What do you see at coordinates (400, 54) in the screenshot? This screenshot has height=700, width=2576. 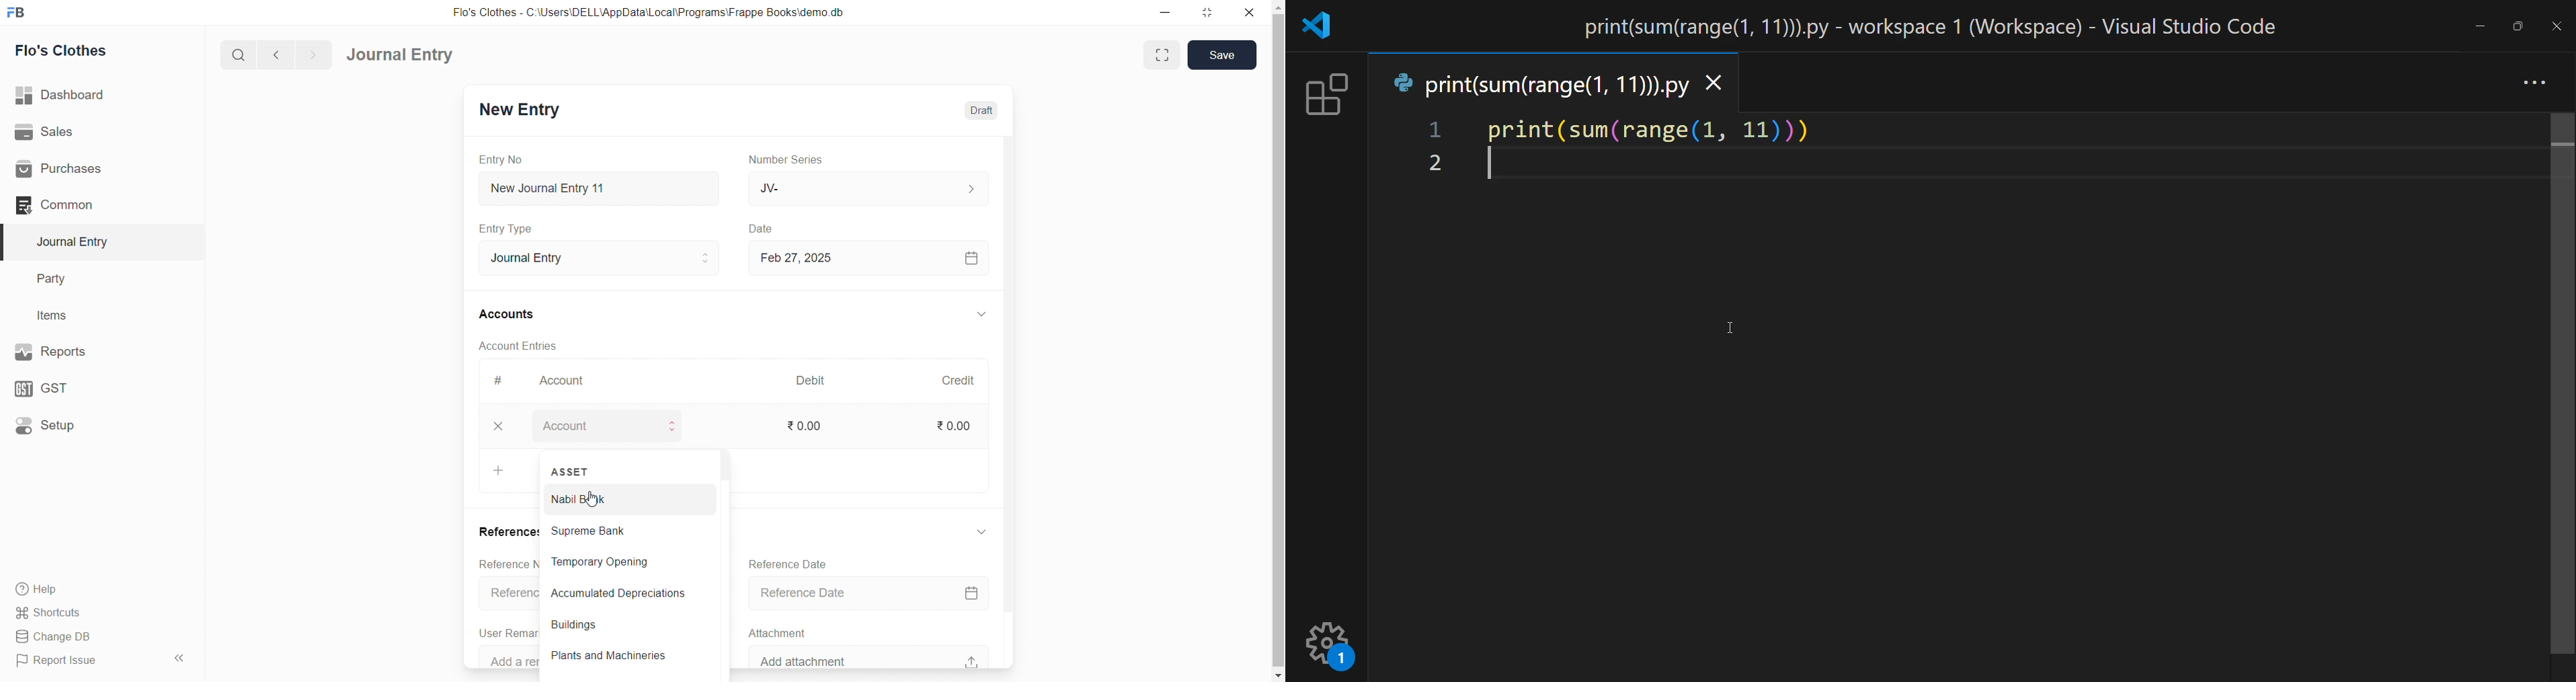 I see `Journal Entry` at bounding box center [400, 54].